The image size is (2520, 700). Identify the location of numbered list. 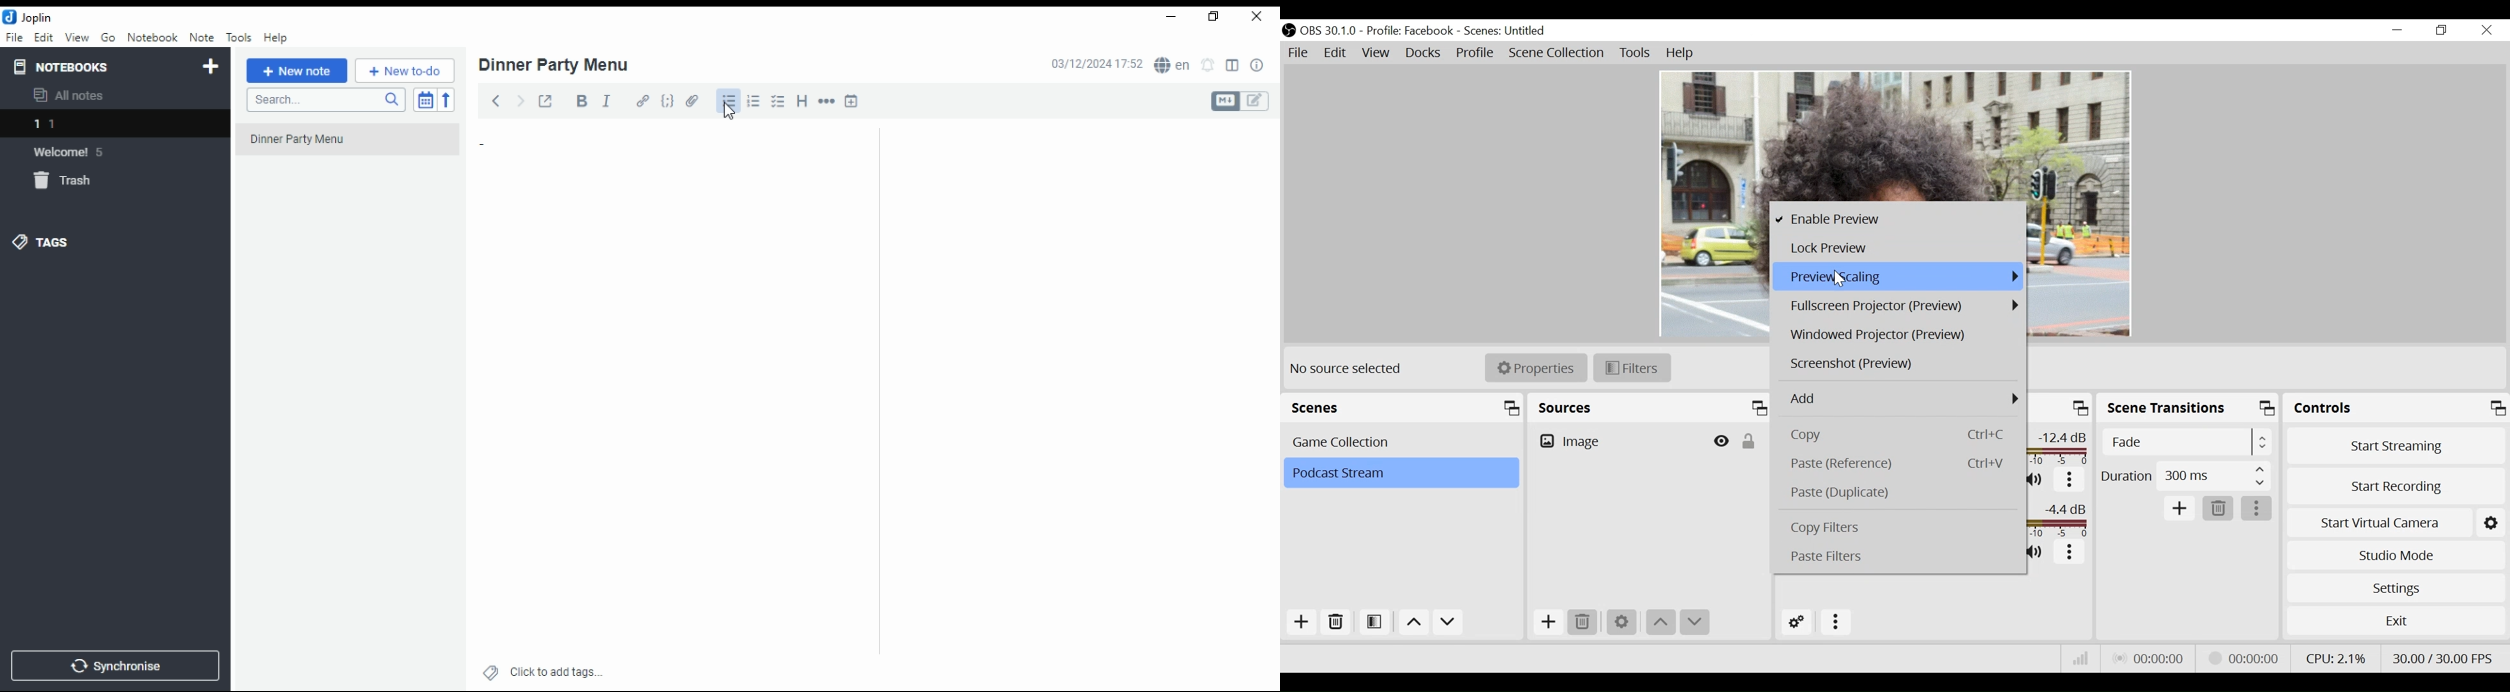
(756, 101).